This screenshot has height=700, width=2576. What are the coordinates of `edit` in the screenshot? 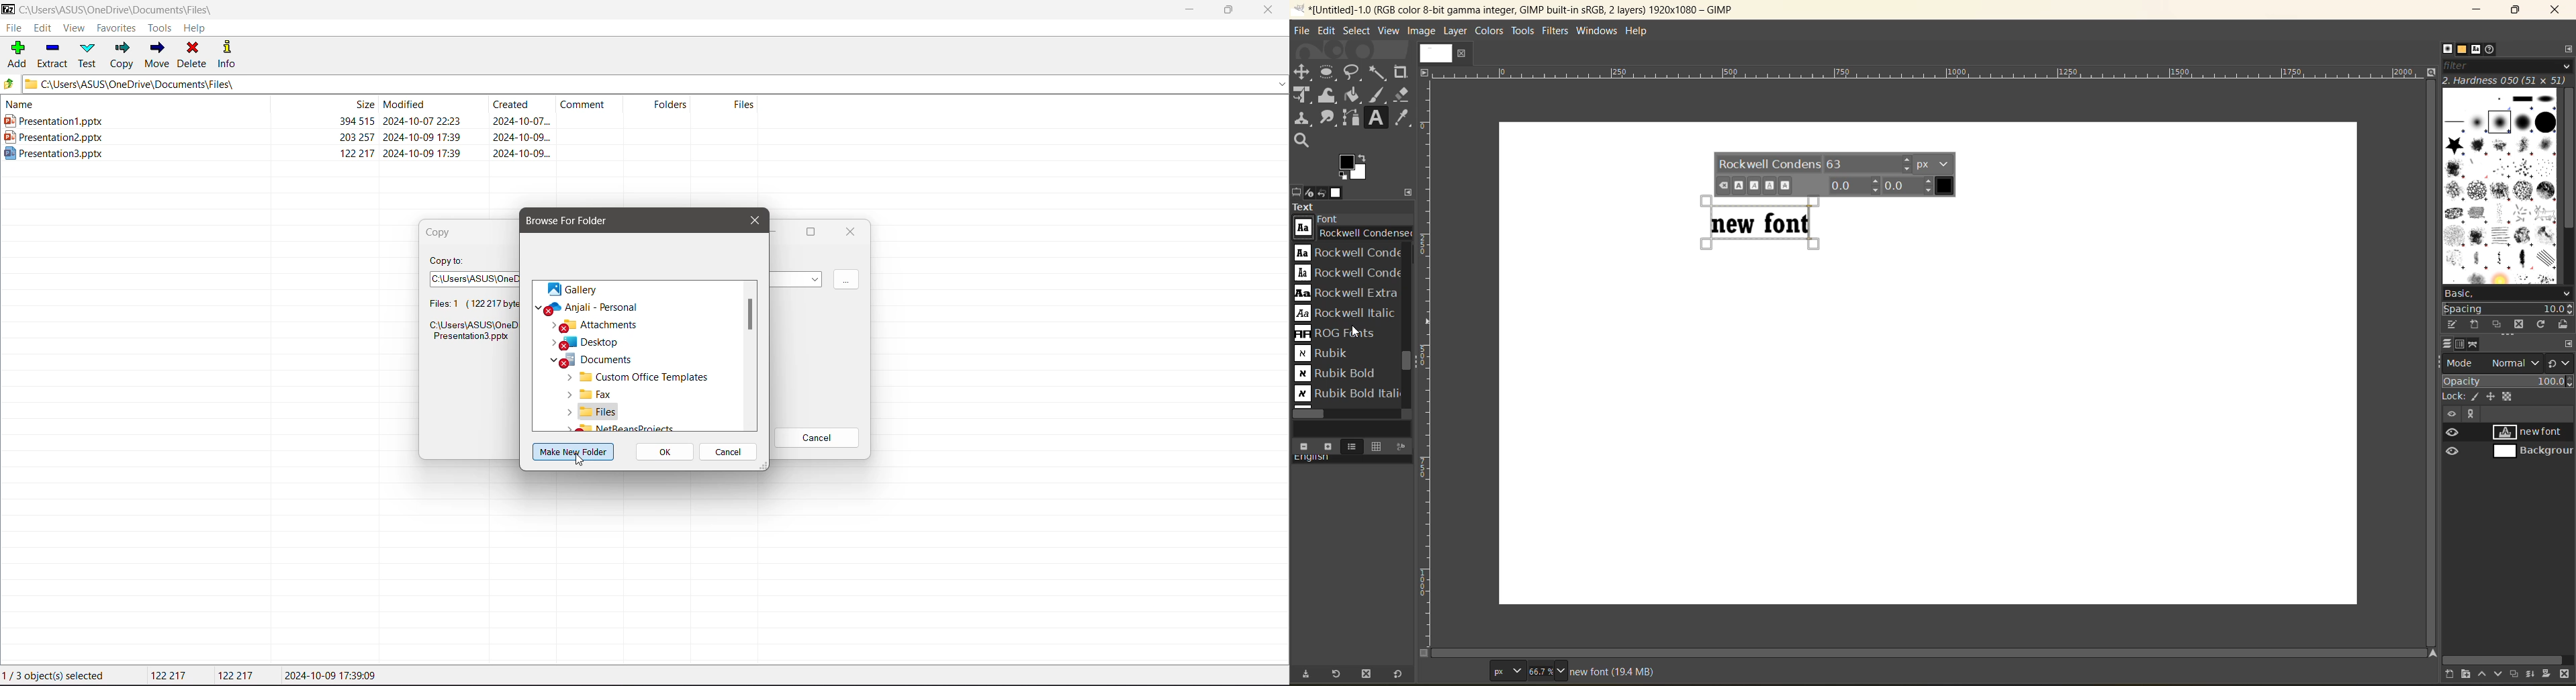 It's located at (1328, 32).